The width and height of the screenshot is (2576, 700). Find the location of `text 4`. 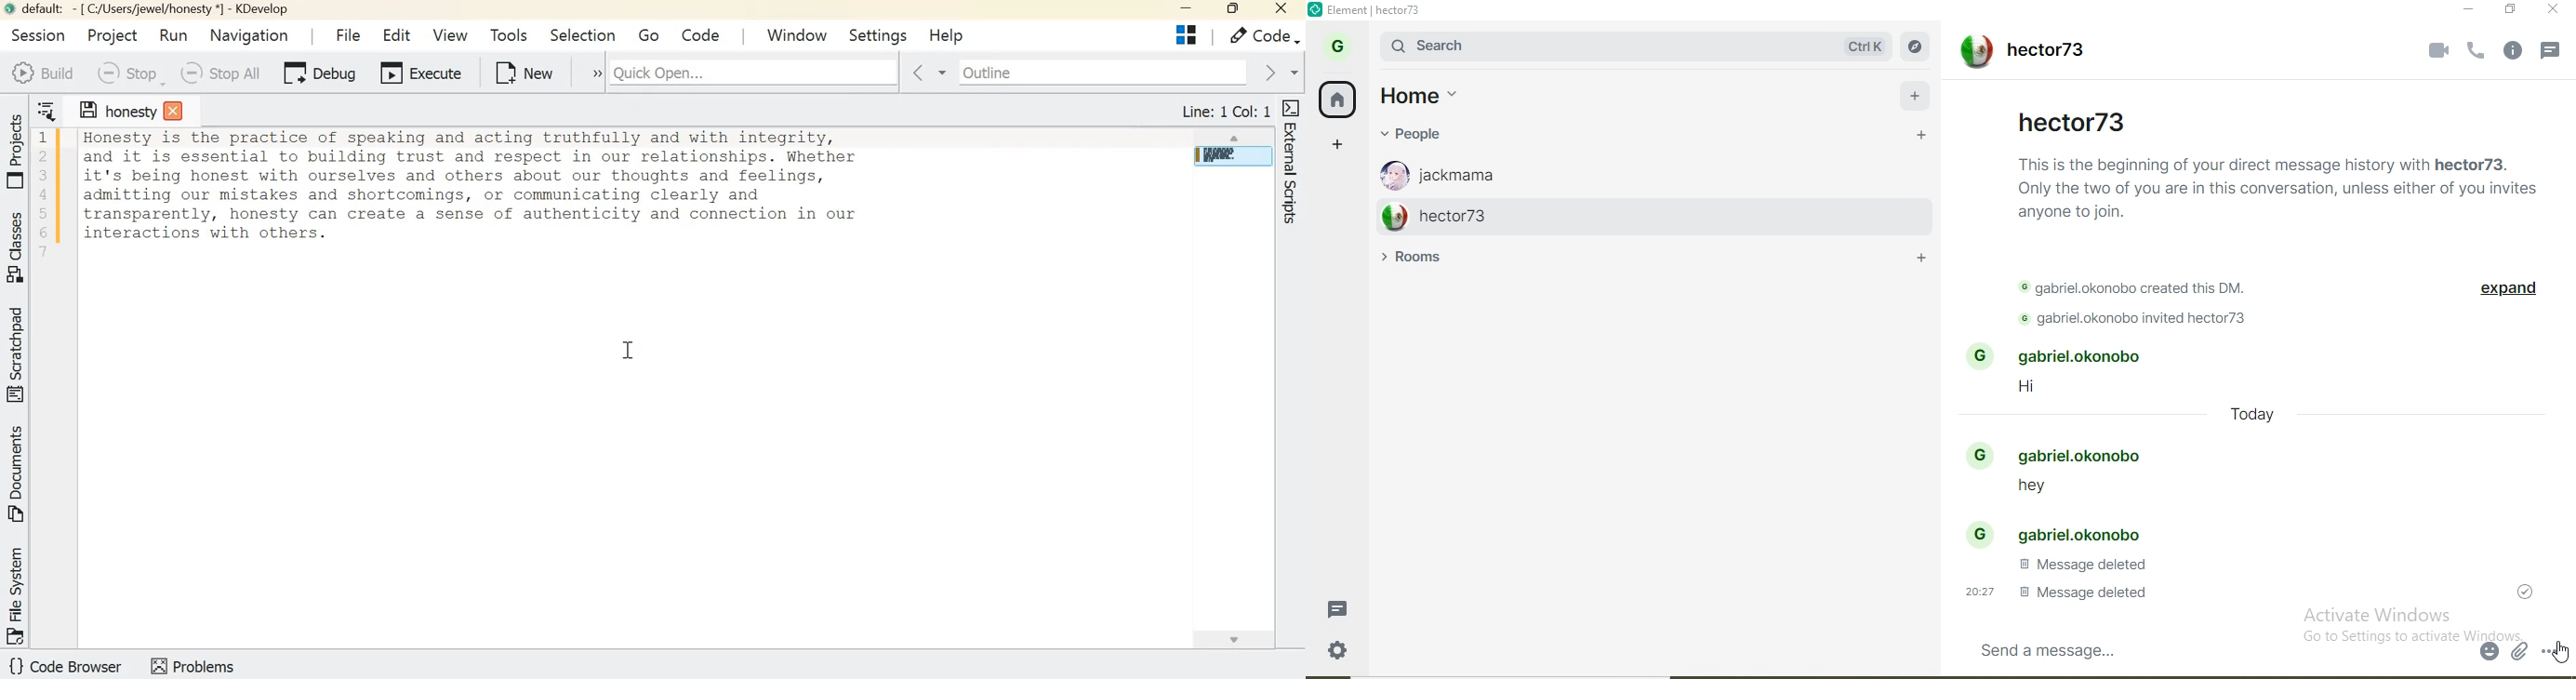

text 4 is located at coordinates (2081, 565).